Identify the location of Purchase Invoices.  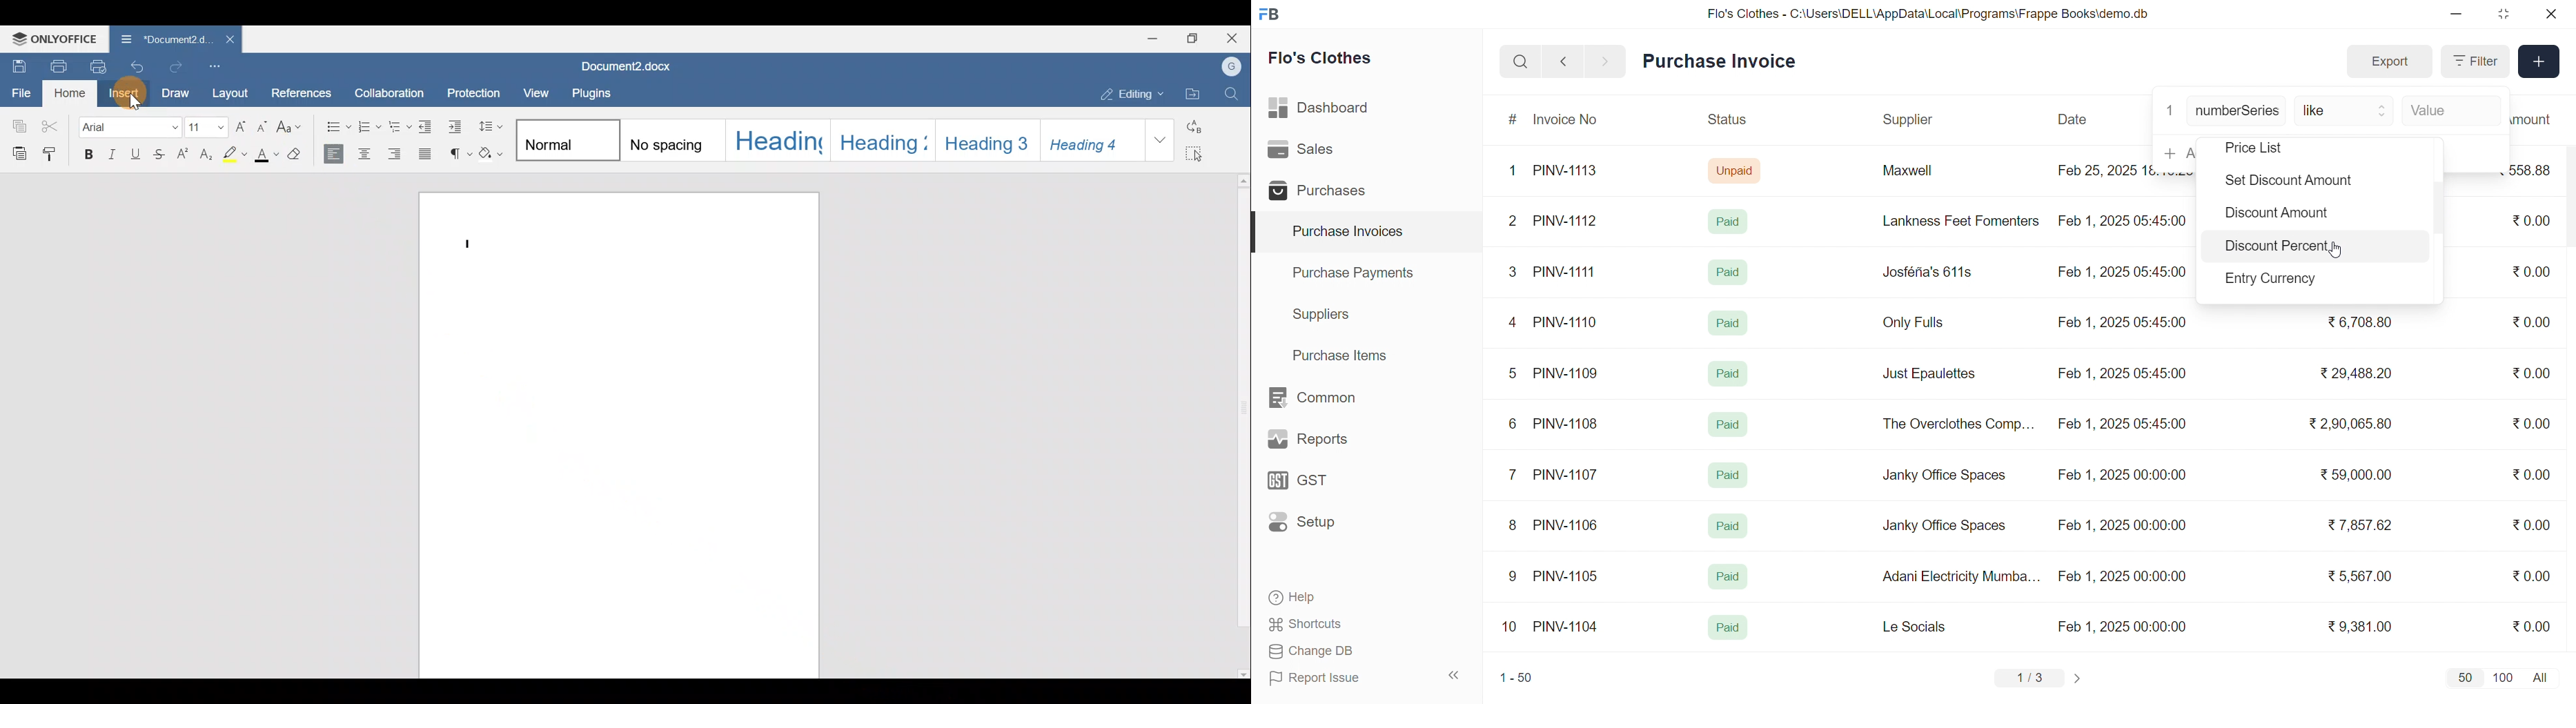
(1346, 232).